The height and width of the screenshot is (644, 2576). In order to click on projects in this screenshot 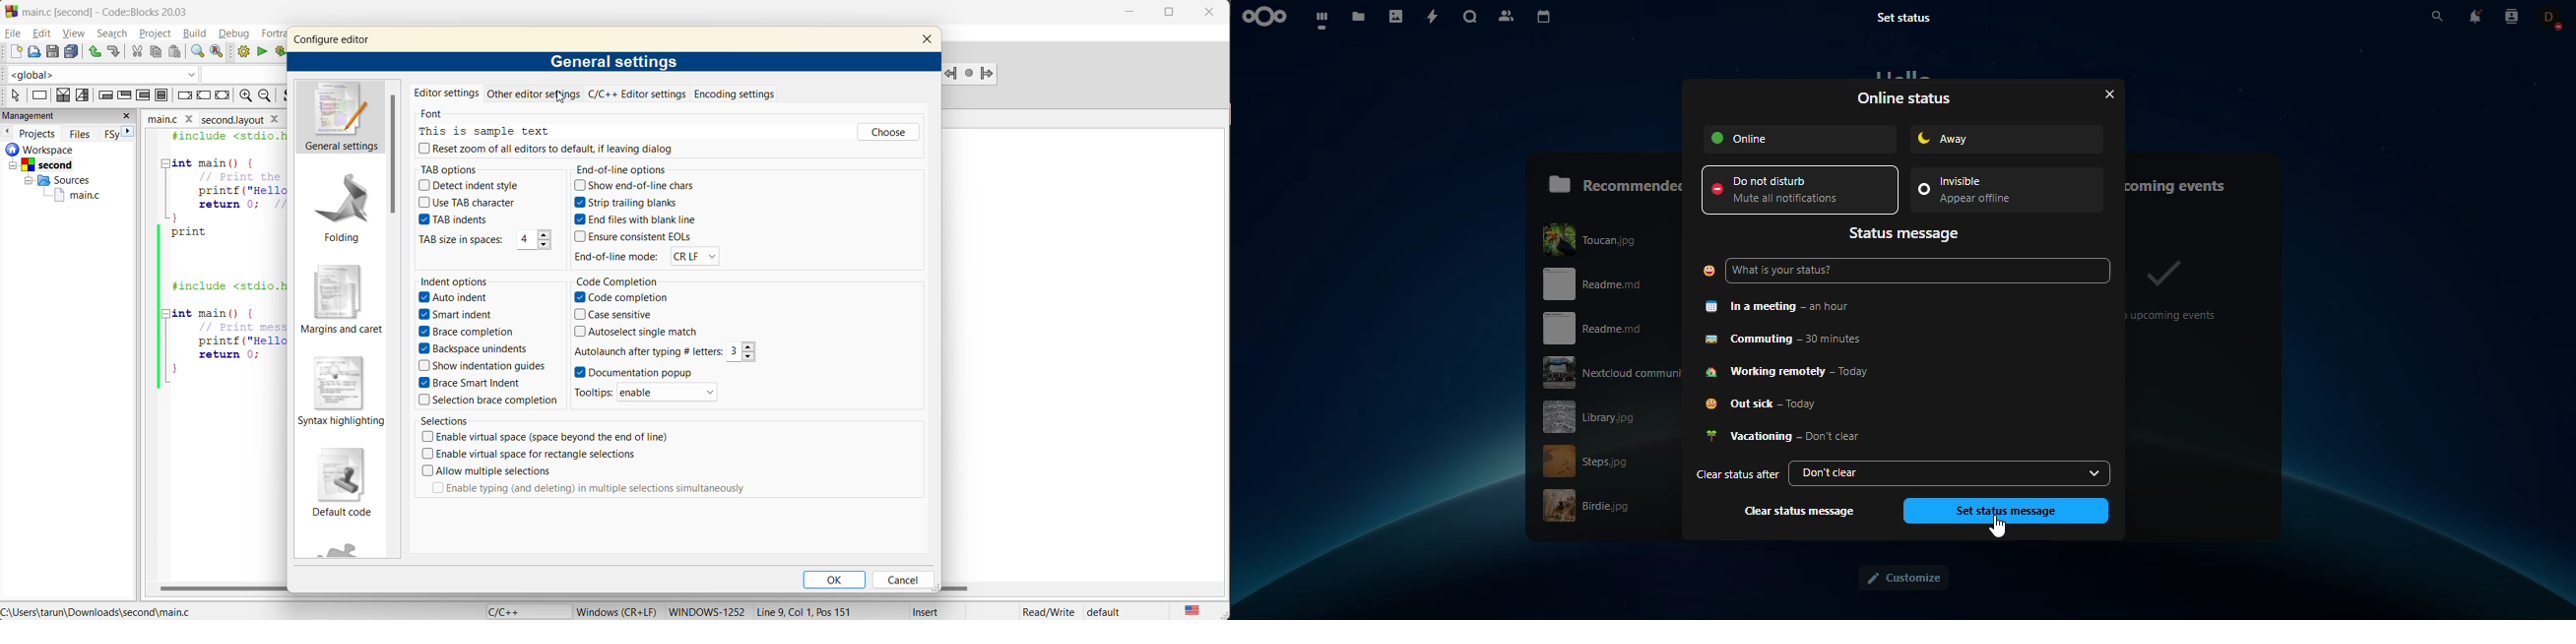, I will do `click(41, 132)`.